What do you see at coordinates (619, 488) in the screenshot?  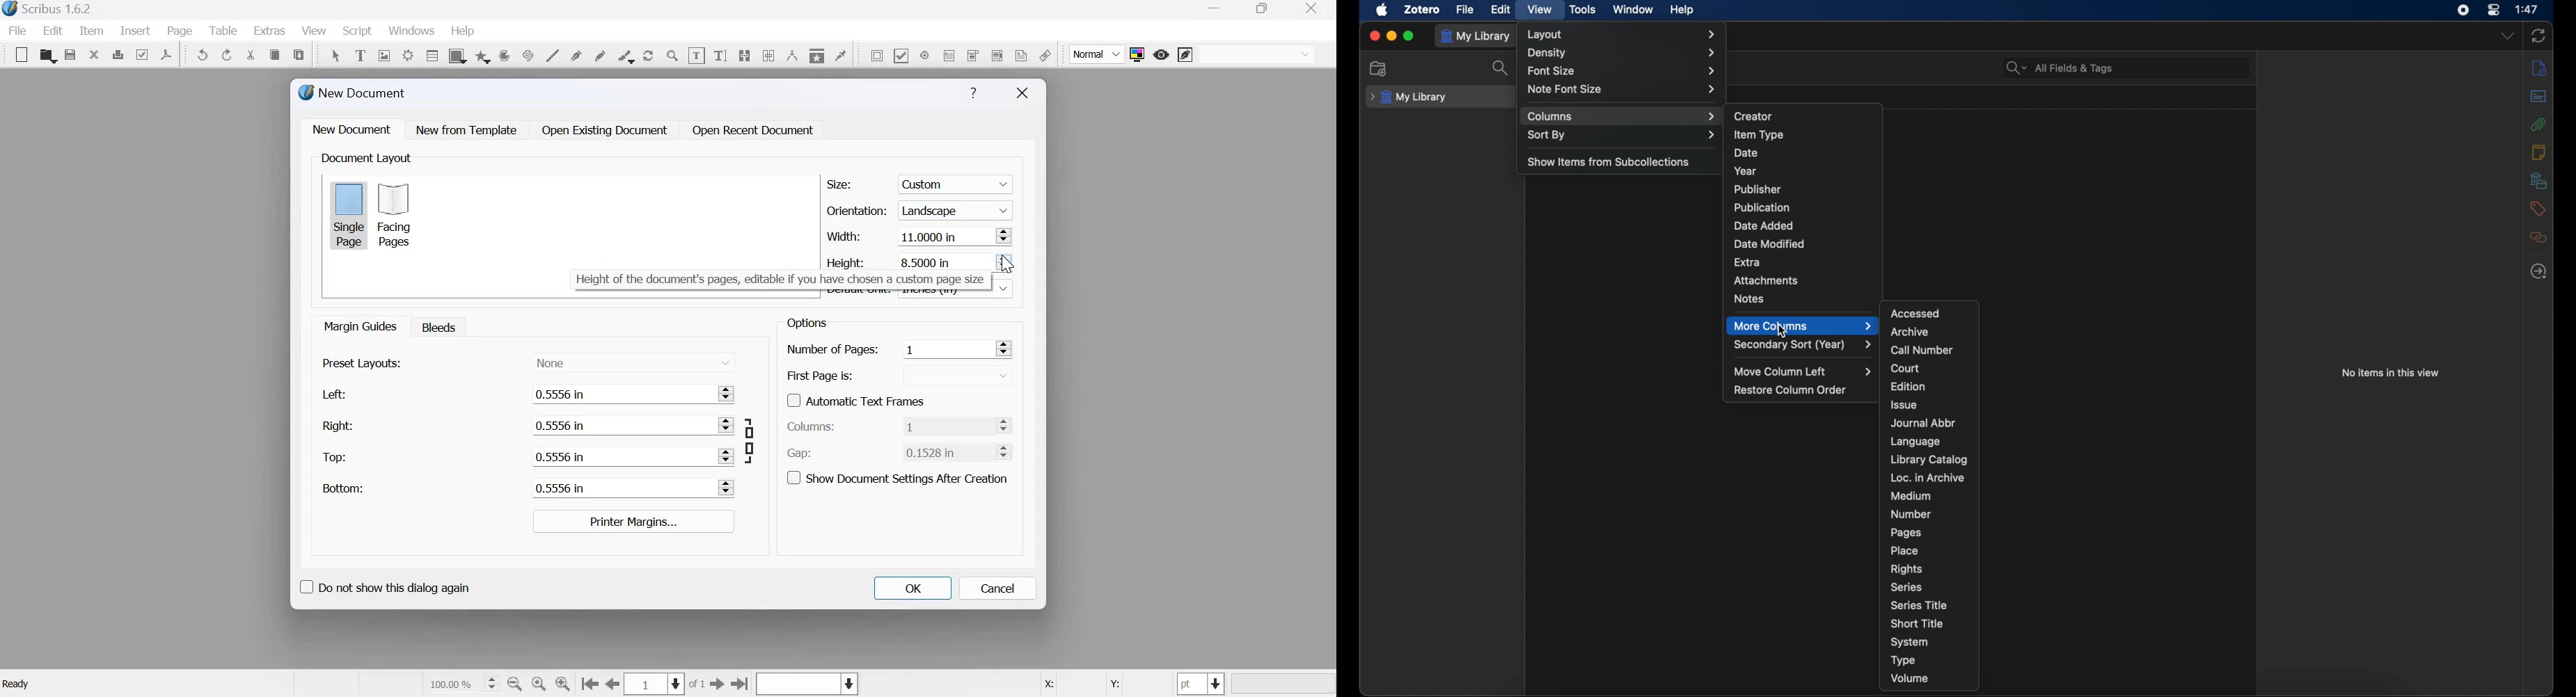 I see `0.5556 in` at bounding box center [619, 488].